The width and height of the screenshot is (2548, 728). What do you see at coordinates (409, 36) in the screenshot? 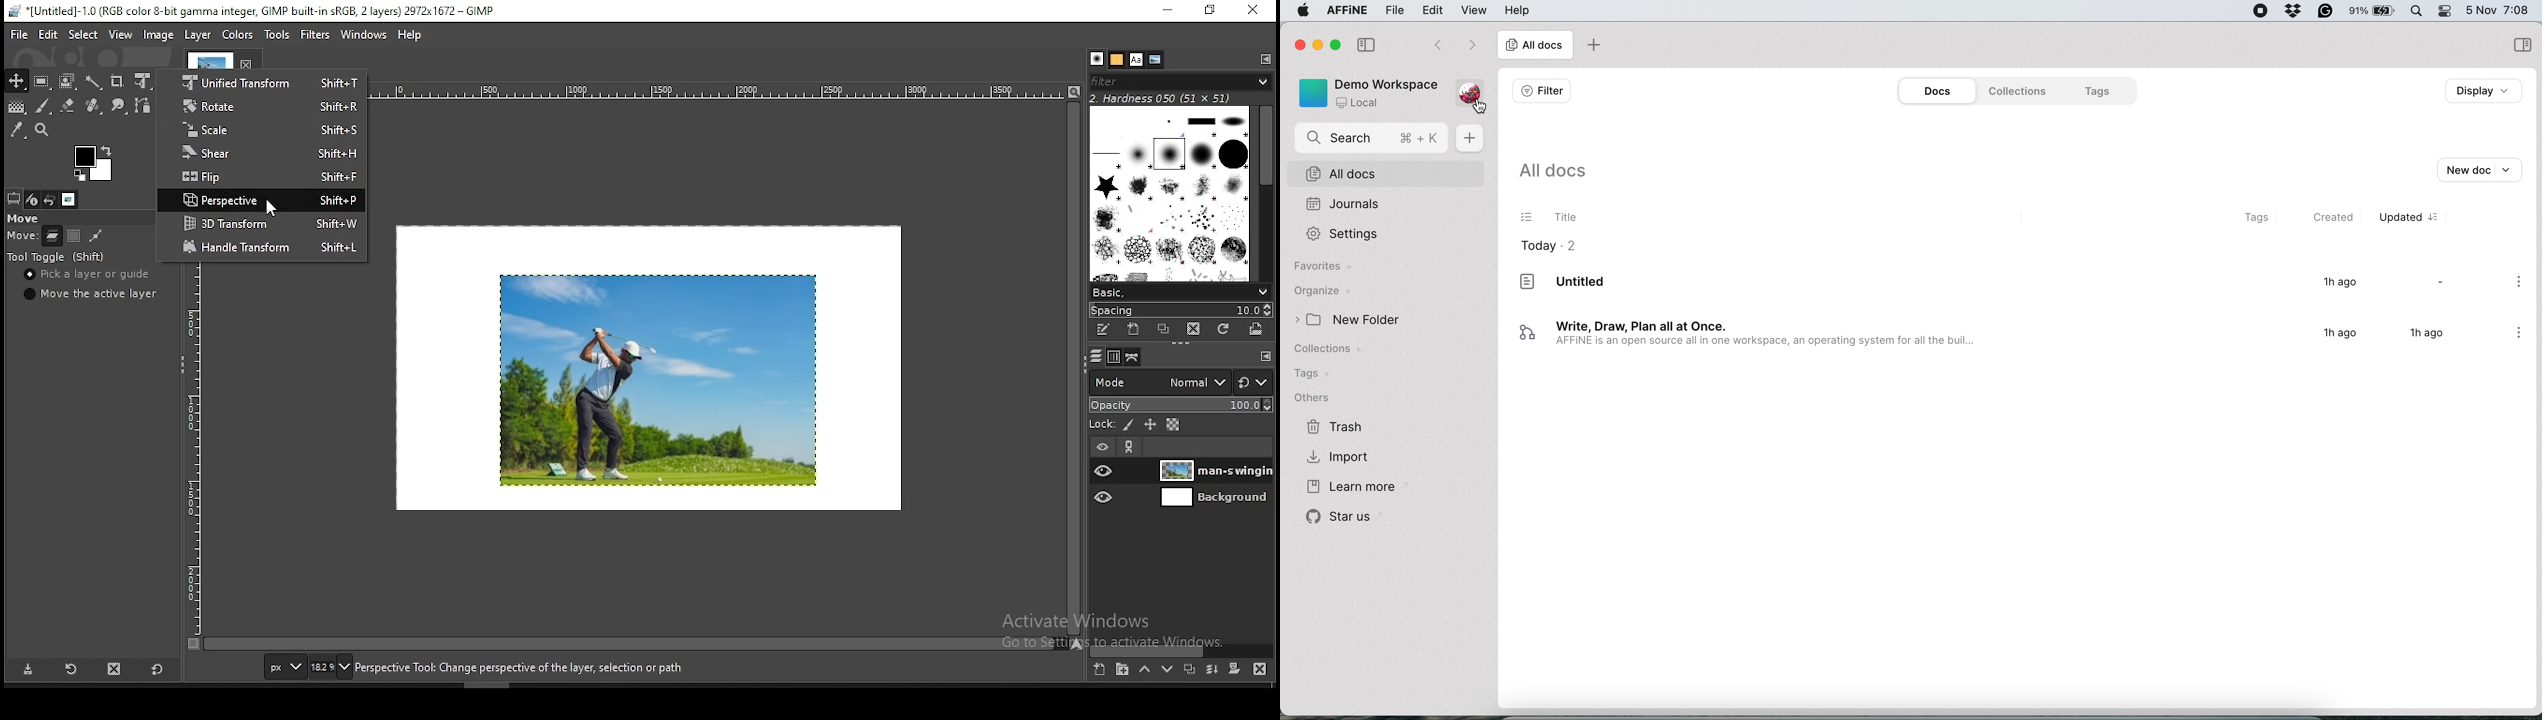
I see `help` at bounding box center [409, 36].